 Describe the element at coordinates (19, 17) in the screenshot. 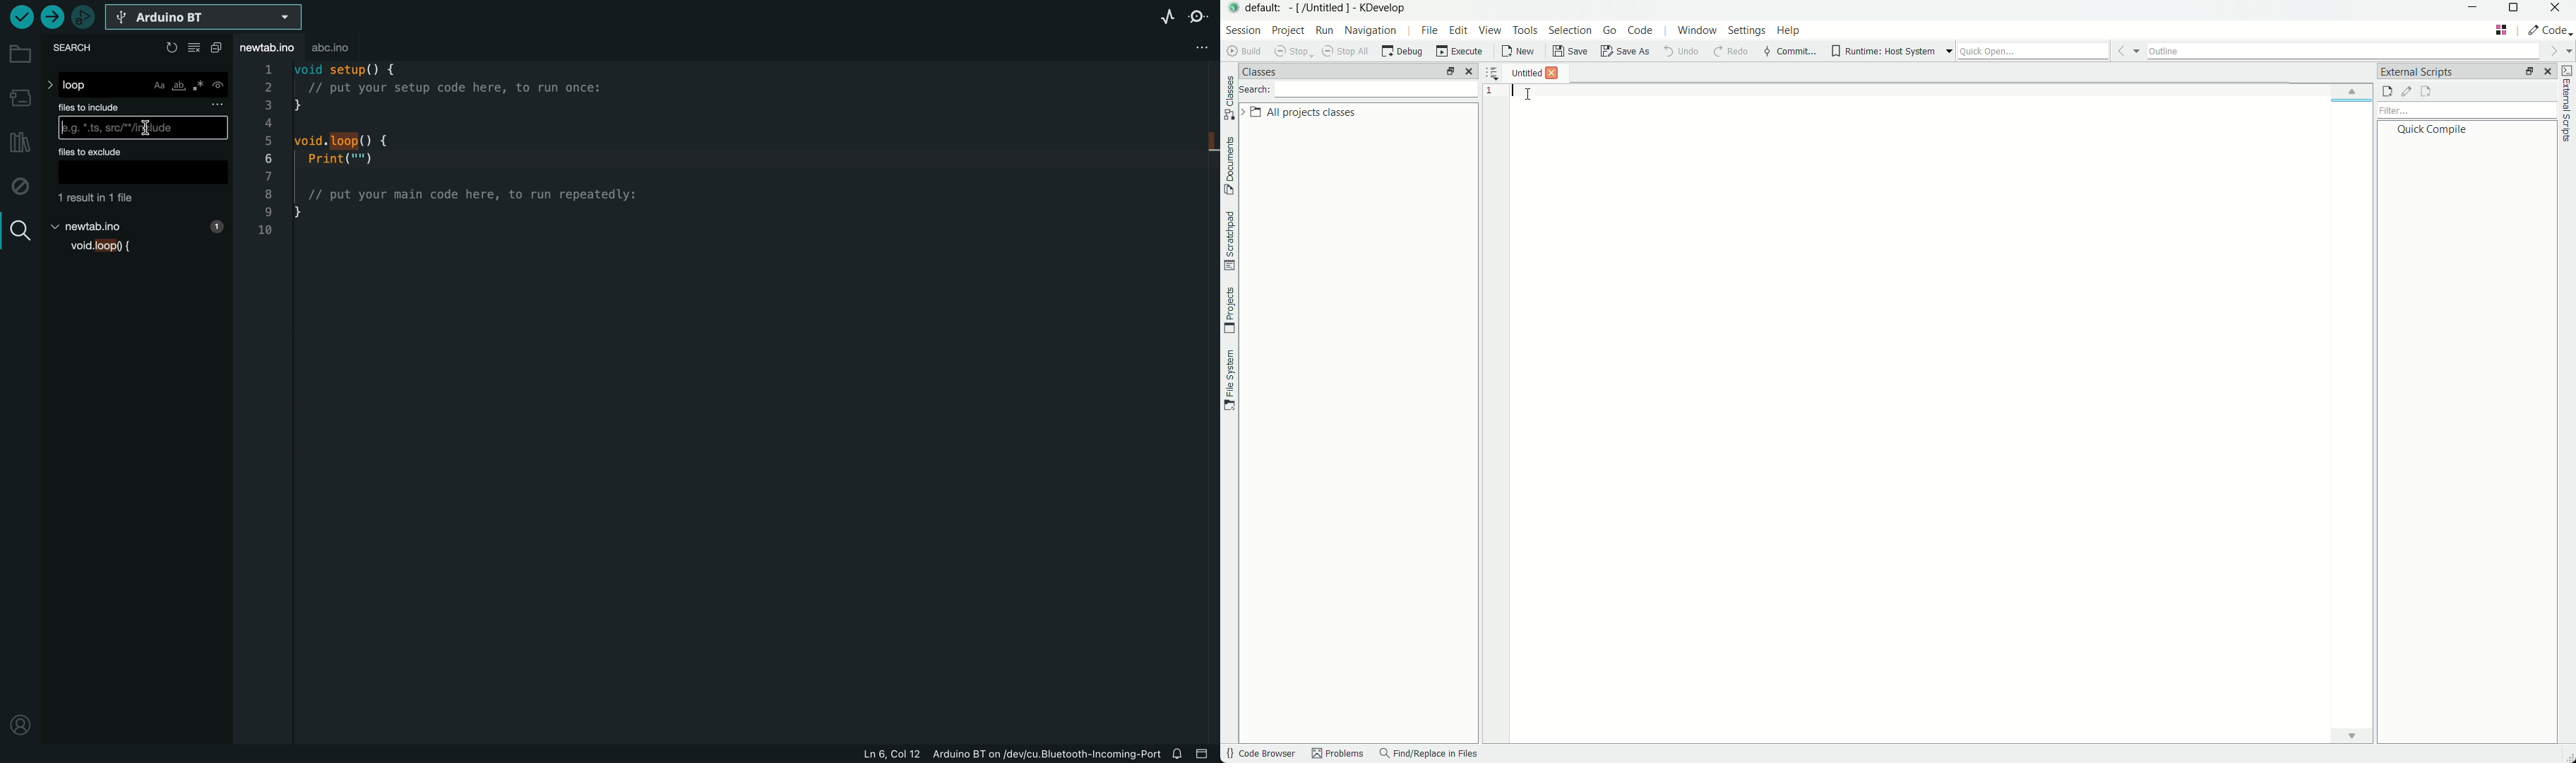

I see `verify` at that location.